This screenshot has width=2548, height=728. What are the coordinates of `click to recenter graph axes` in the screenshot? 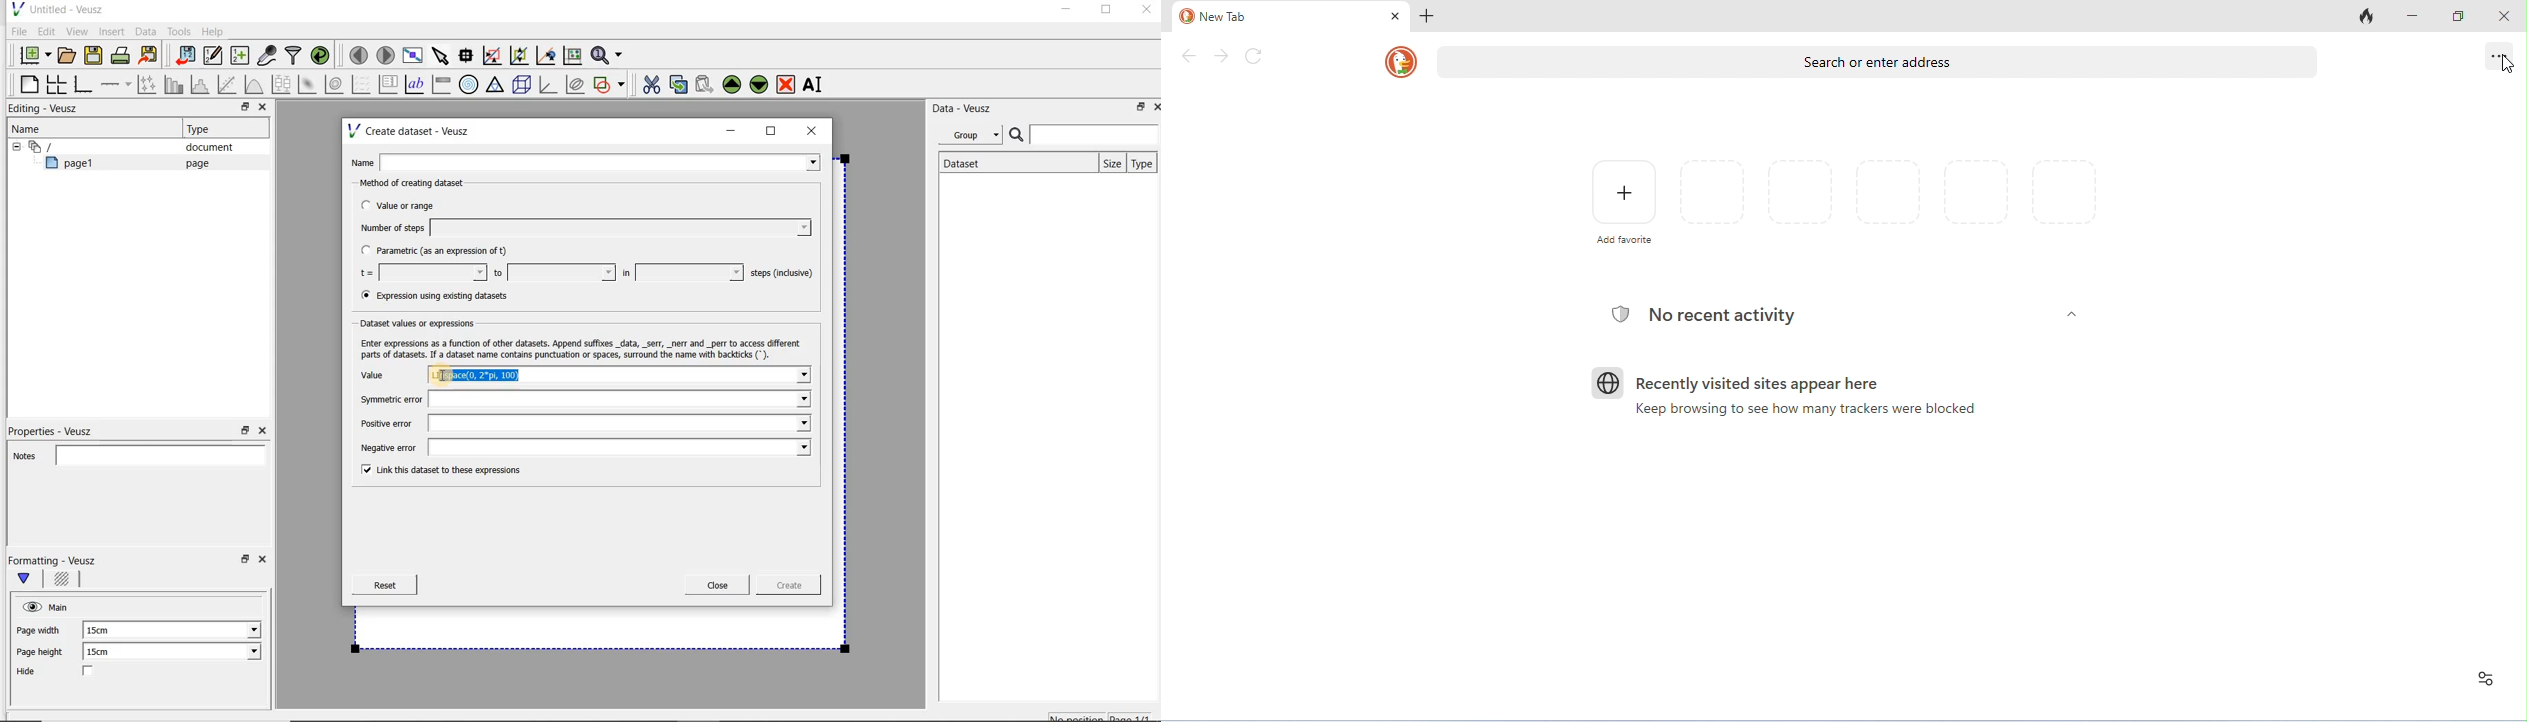 It's located at (547, 56).